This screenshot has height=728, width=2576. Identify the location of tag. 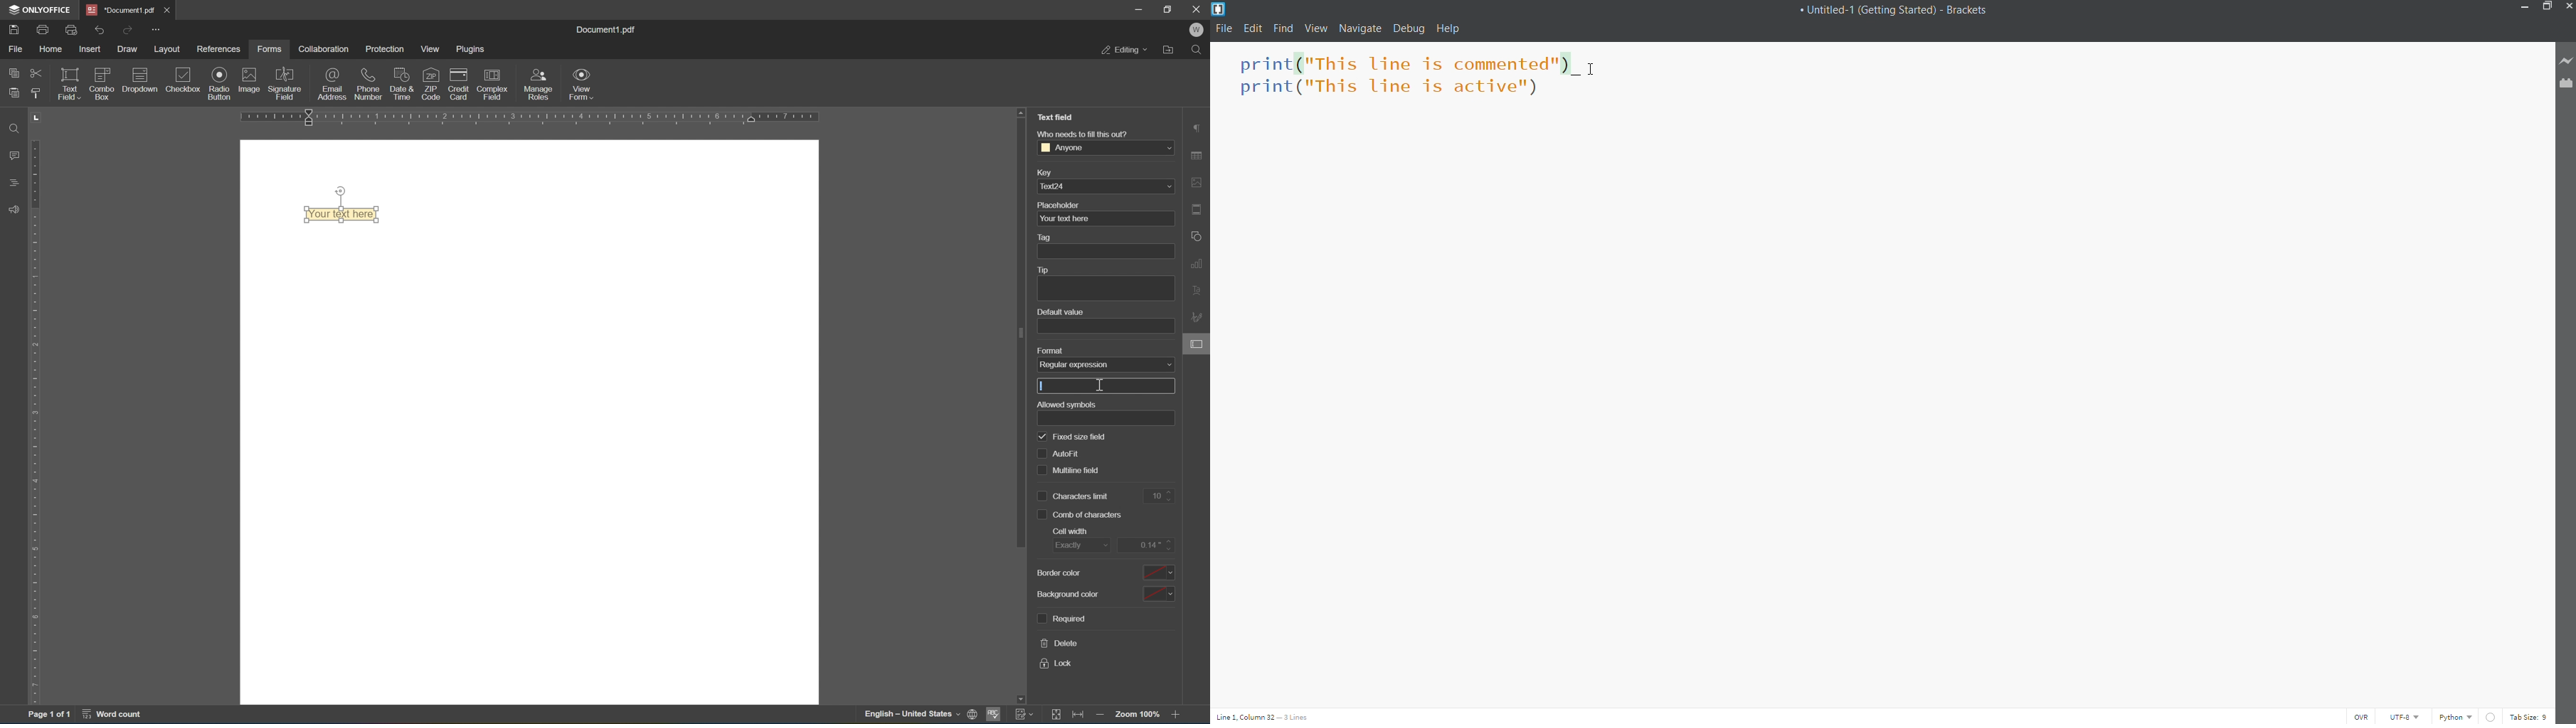
(1047, 238).